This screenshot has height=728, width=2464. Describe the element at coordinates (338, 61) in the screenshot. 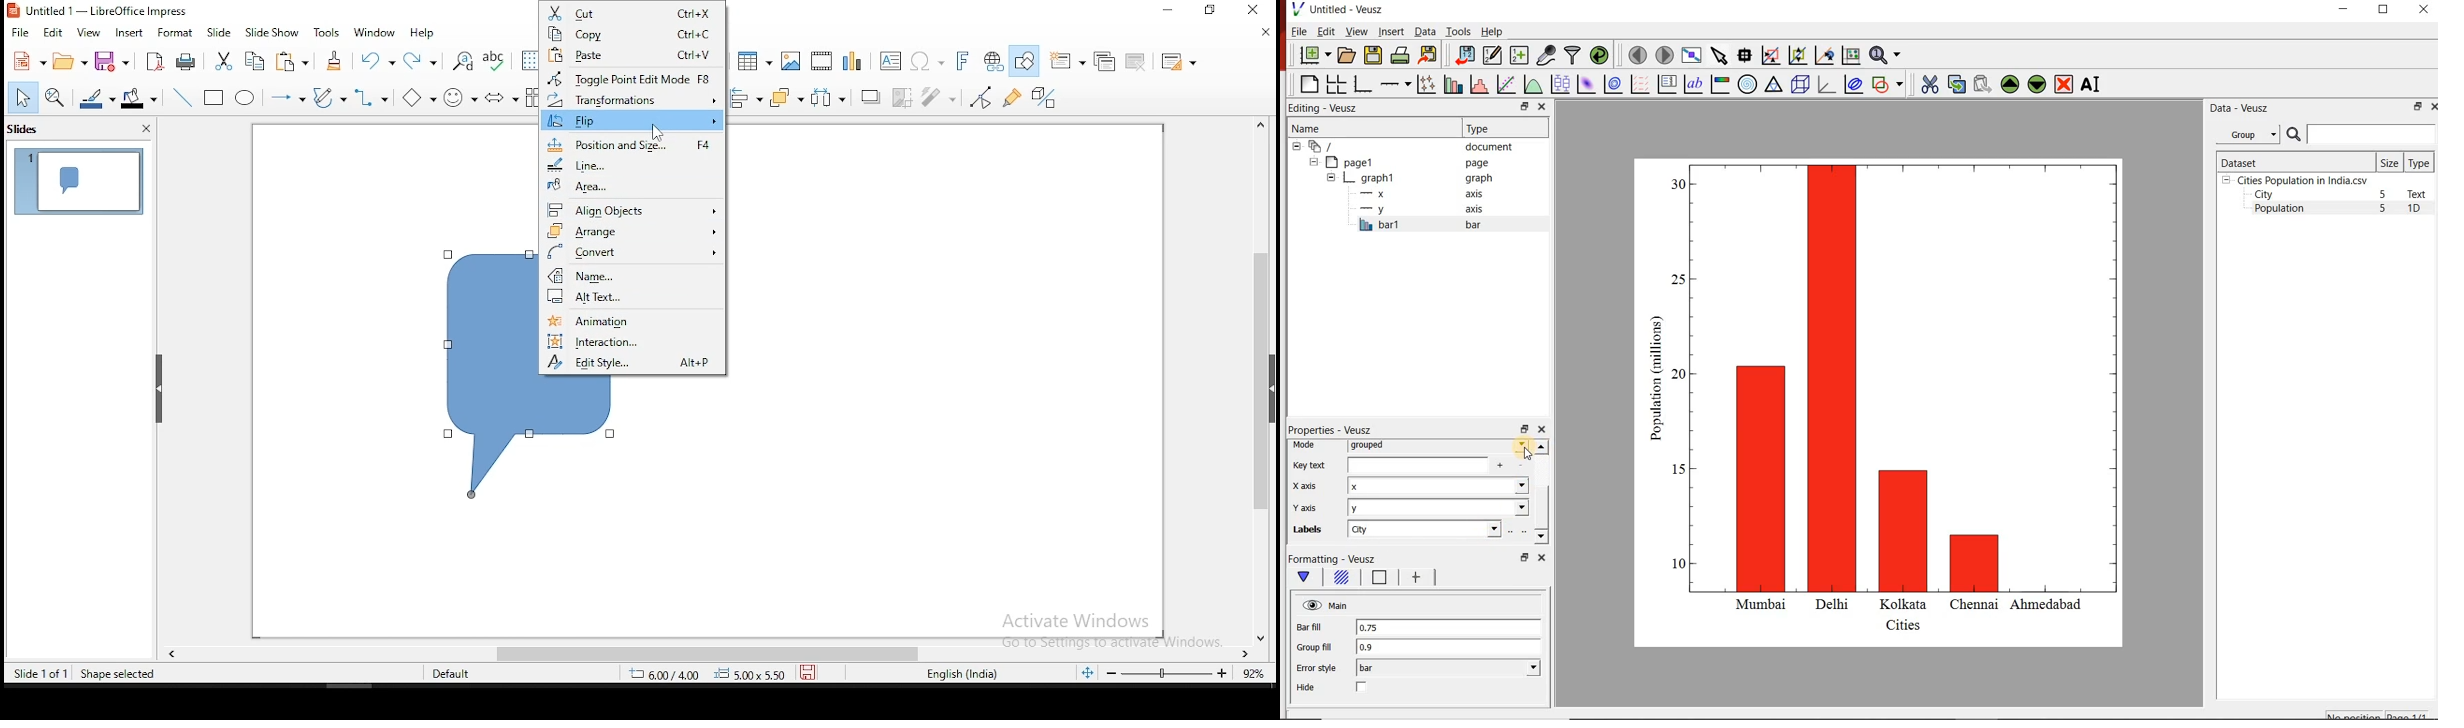

I see `clone formatting` at that location.